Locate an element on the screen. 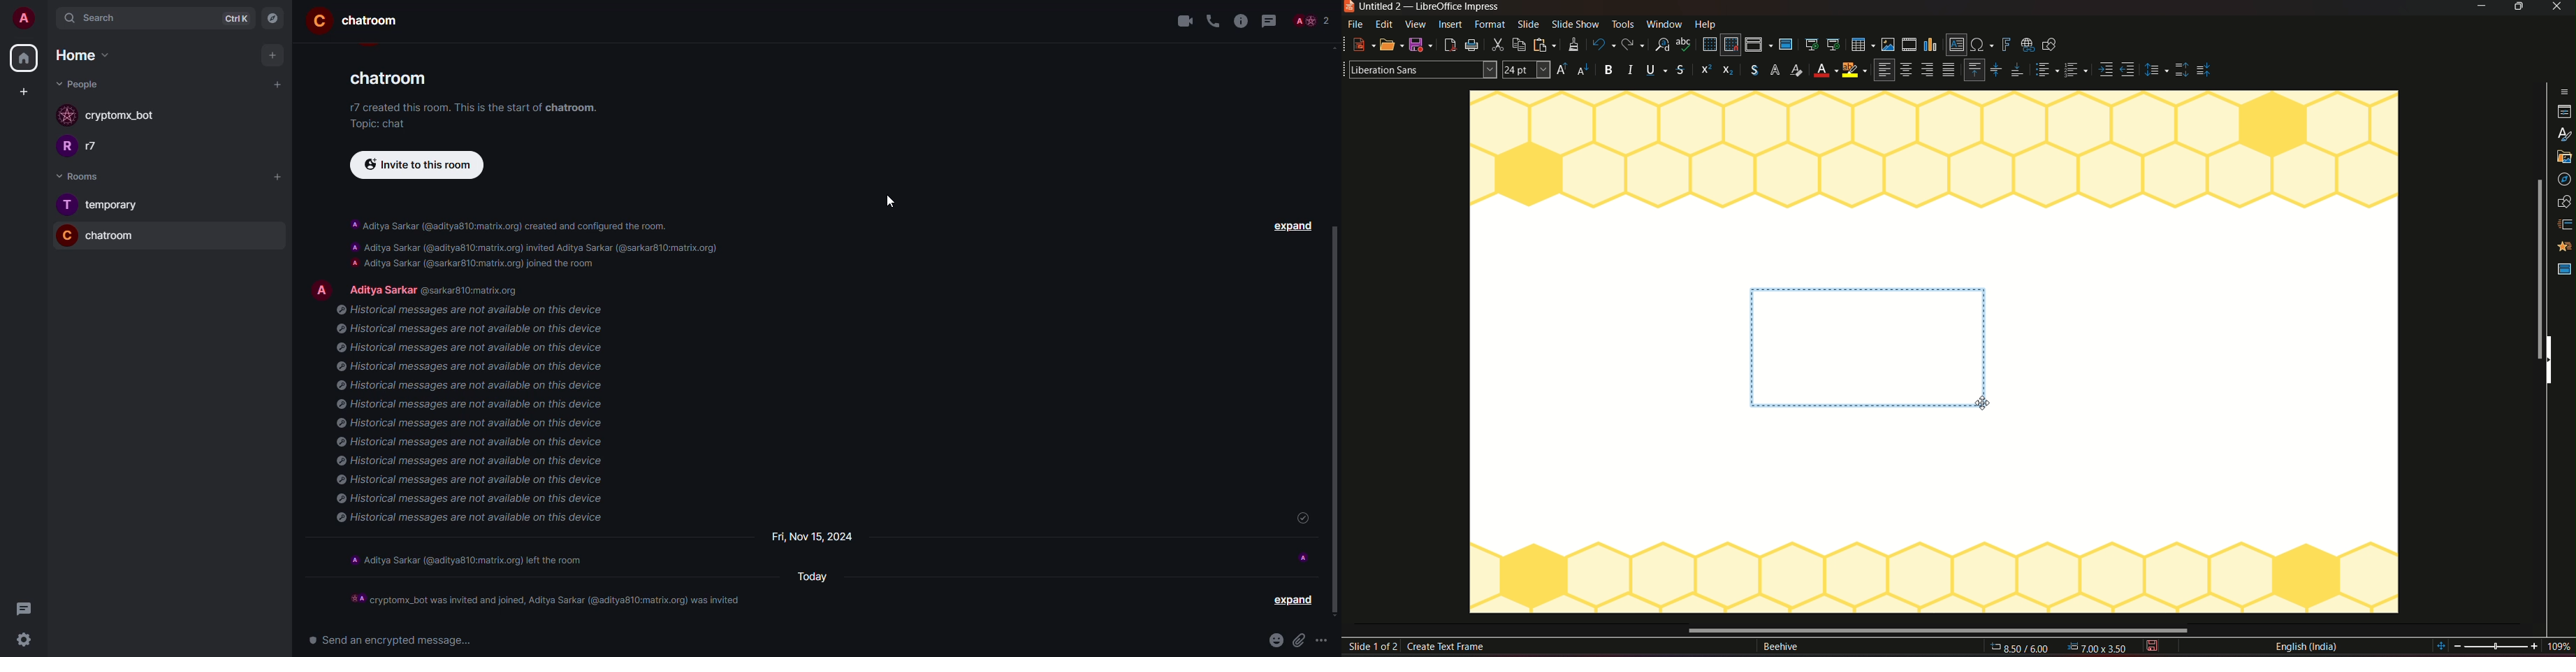 This screenshot has width=2576, height=672. slide is located at coordinates (1528, 25).